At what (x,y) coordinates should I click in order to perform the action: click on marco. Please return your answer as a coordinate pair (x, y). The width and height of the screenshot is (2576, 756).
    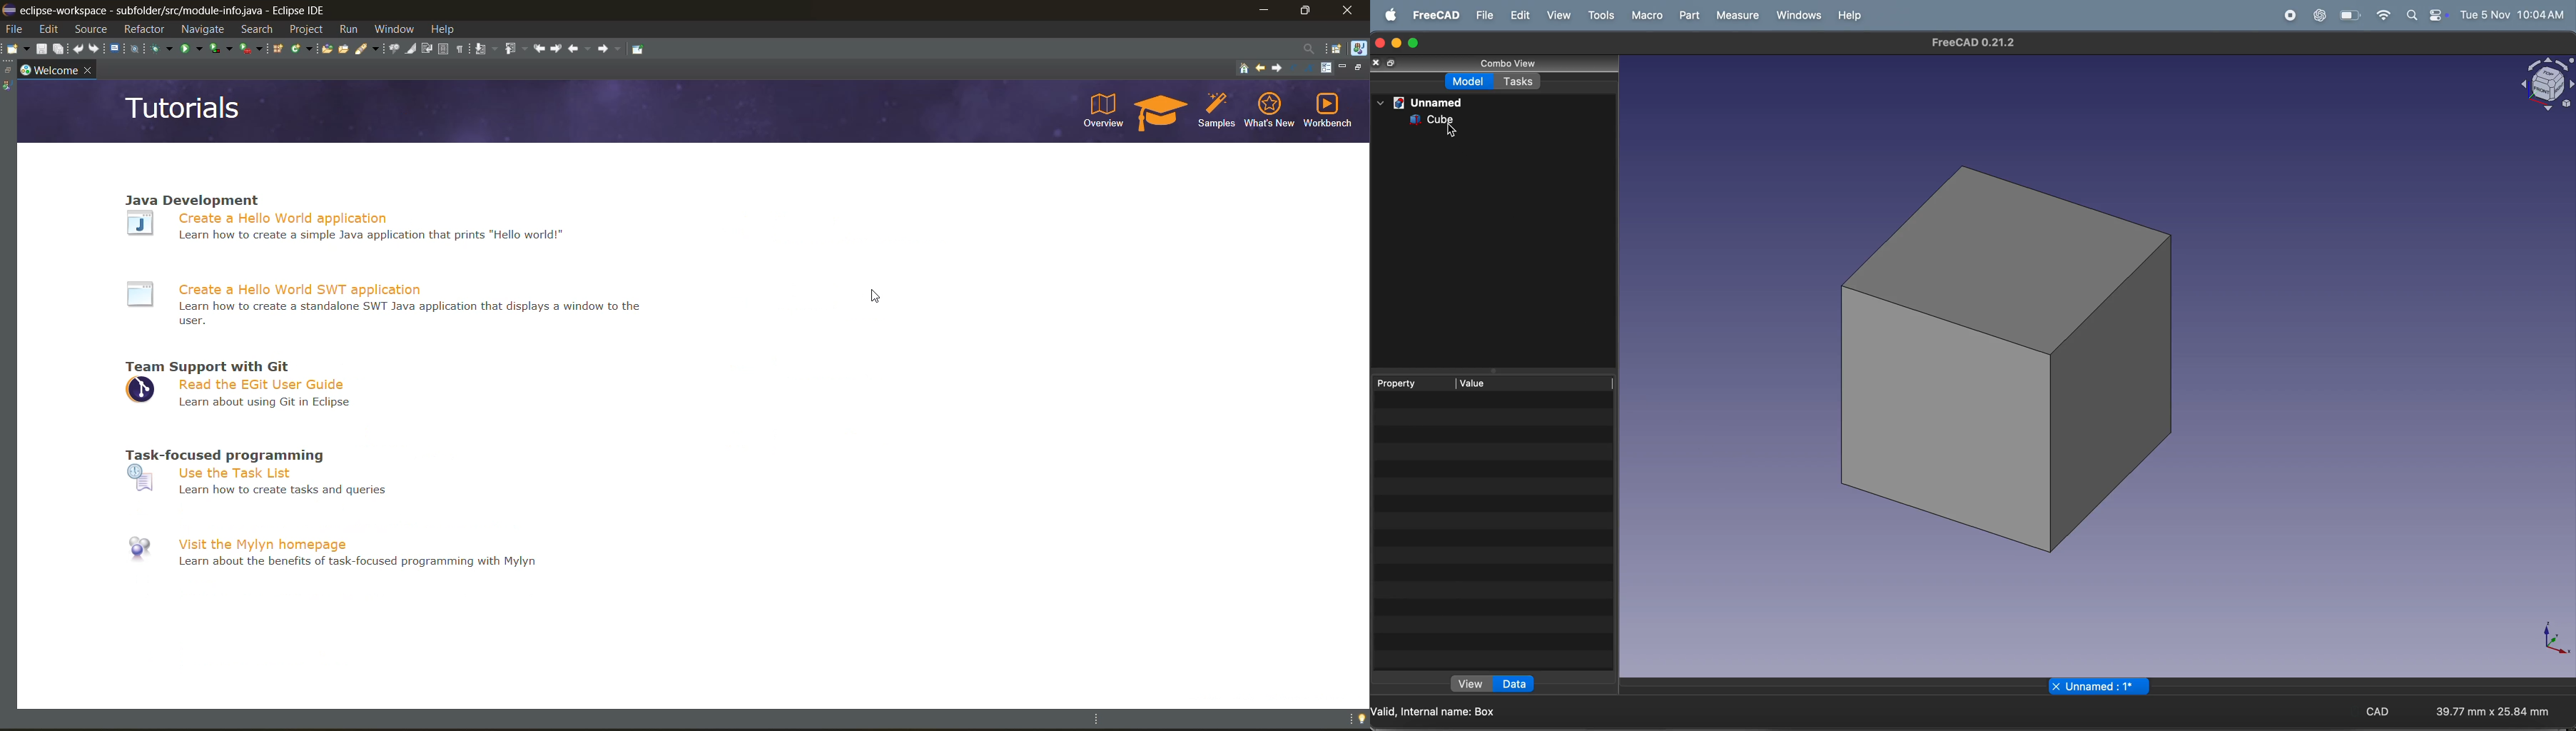
    Looking at the image, I should click on (1643, 14).